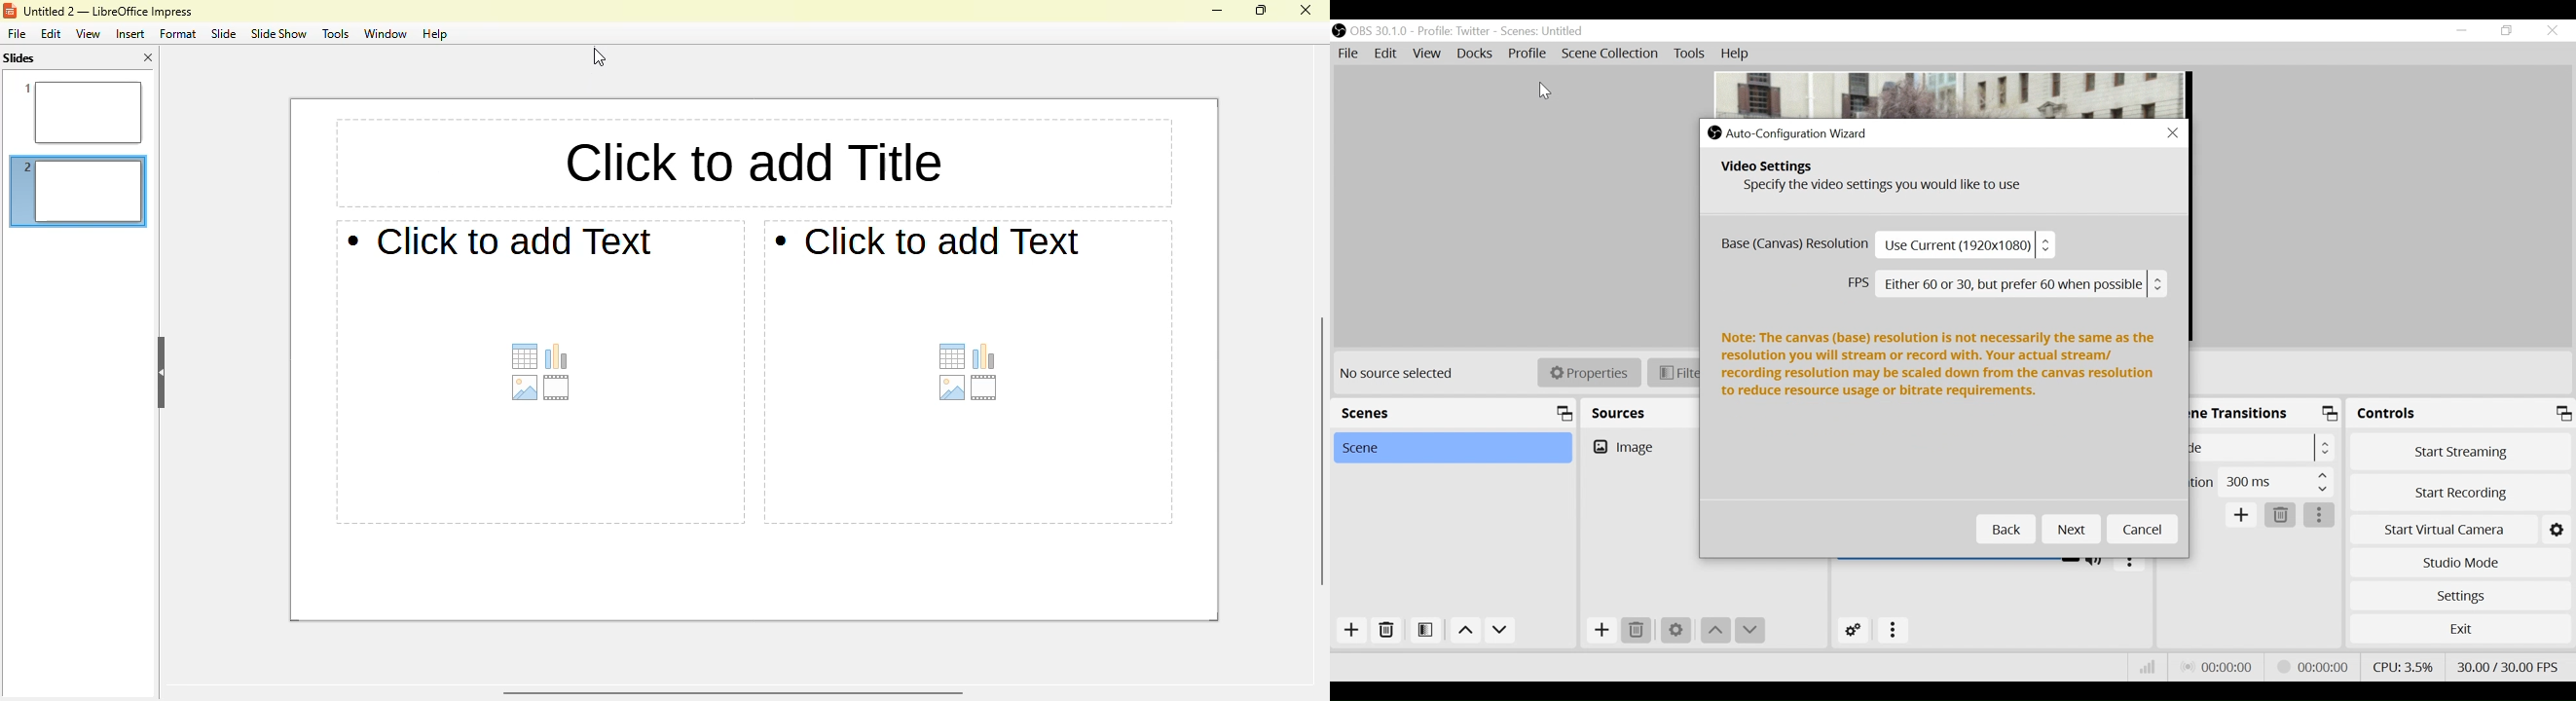 The height and width of the screenshot is (728, 2576). I want to click on Tools, so click(1689, 55).